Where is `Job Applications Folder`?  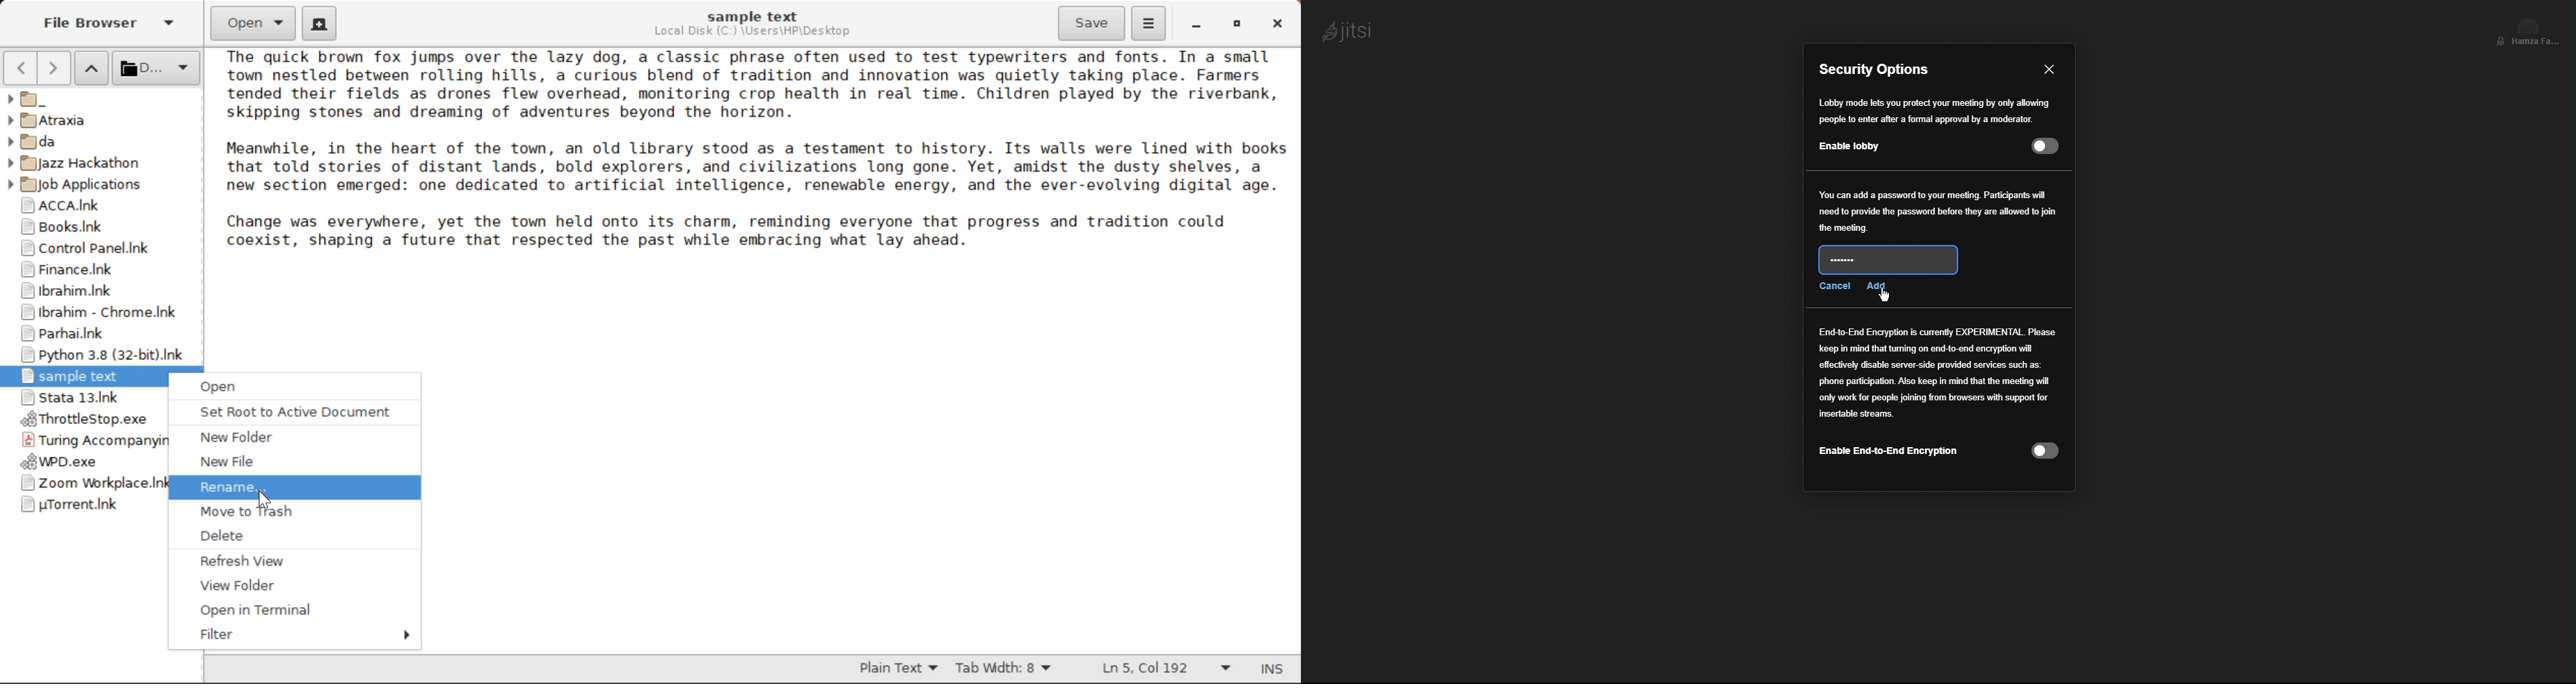 Job Applications Folder is located at coordinates (92, 187).